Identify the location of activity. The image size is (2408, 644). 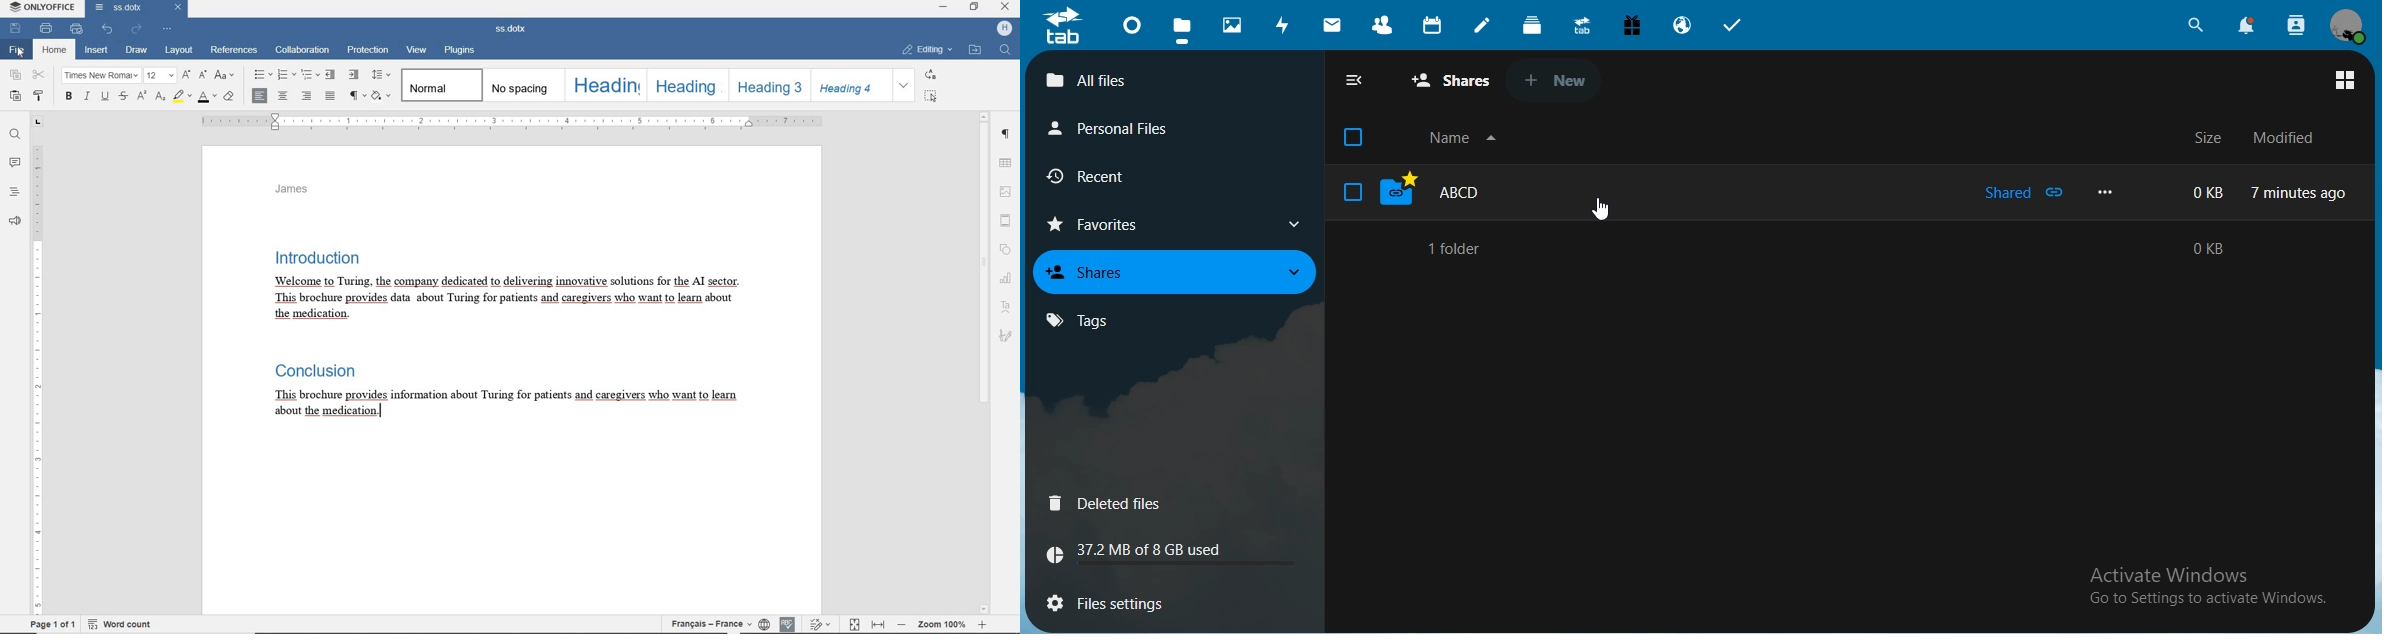
(1285, 27).